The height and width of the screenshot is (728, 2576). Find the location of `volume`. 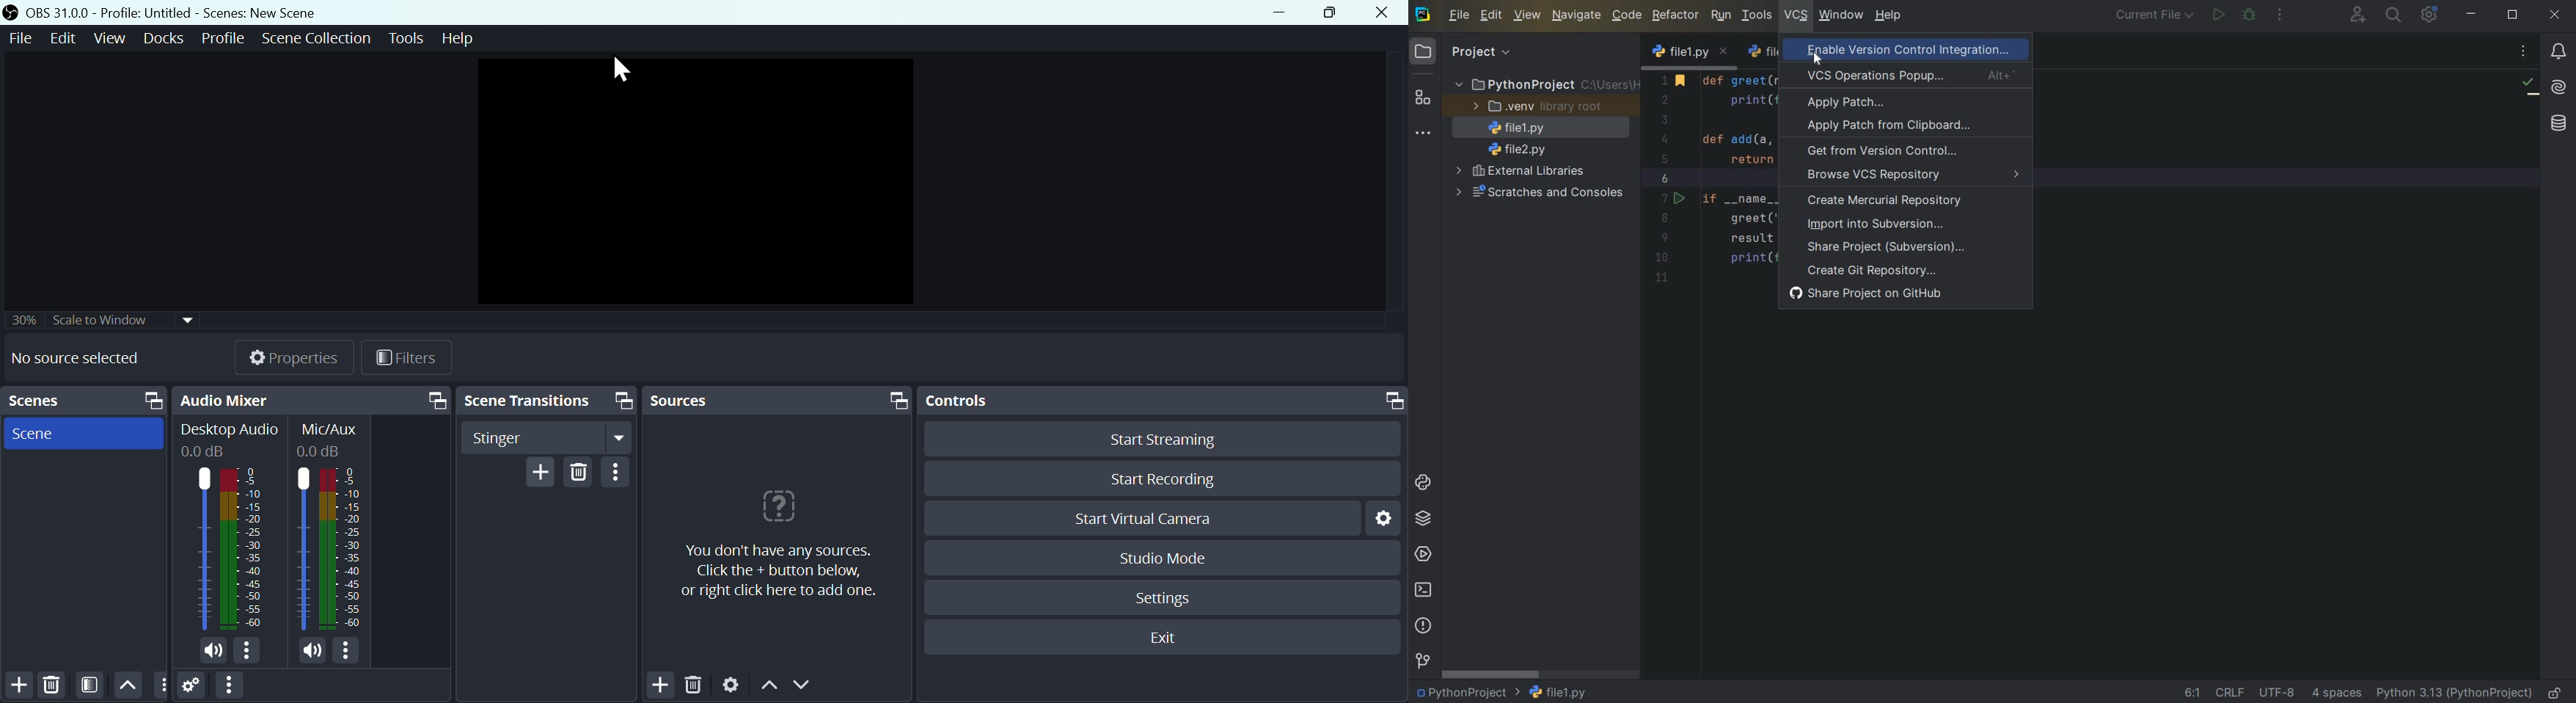

volume is located at coordinates (209, 652).